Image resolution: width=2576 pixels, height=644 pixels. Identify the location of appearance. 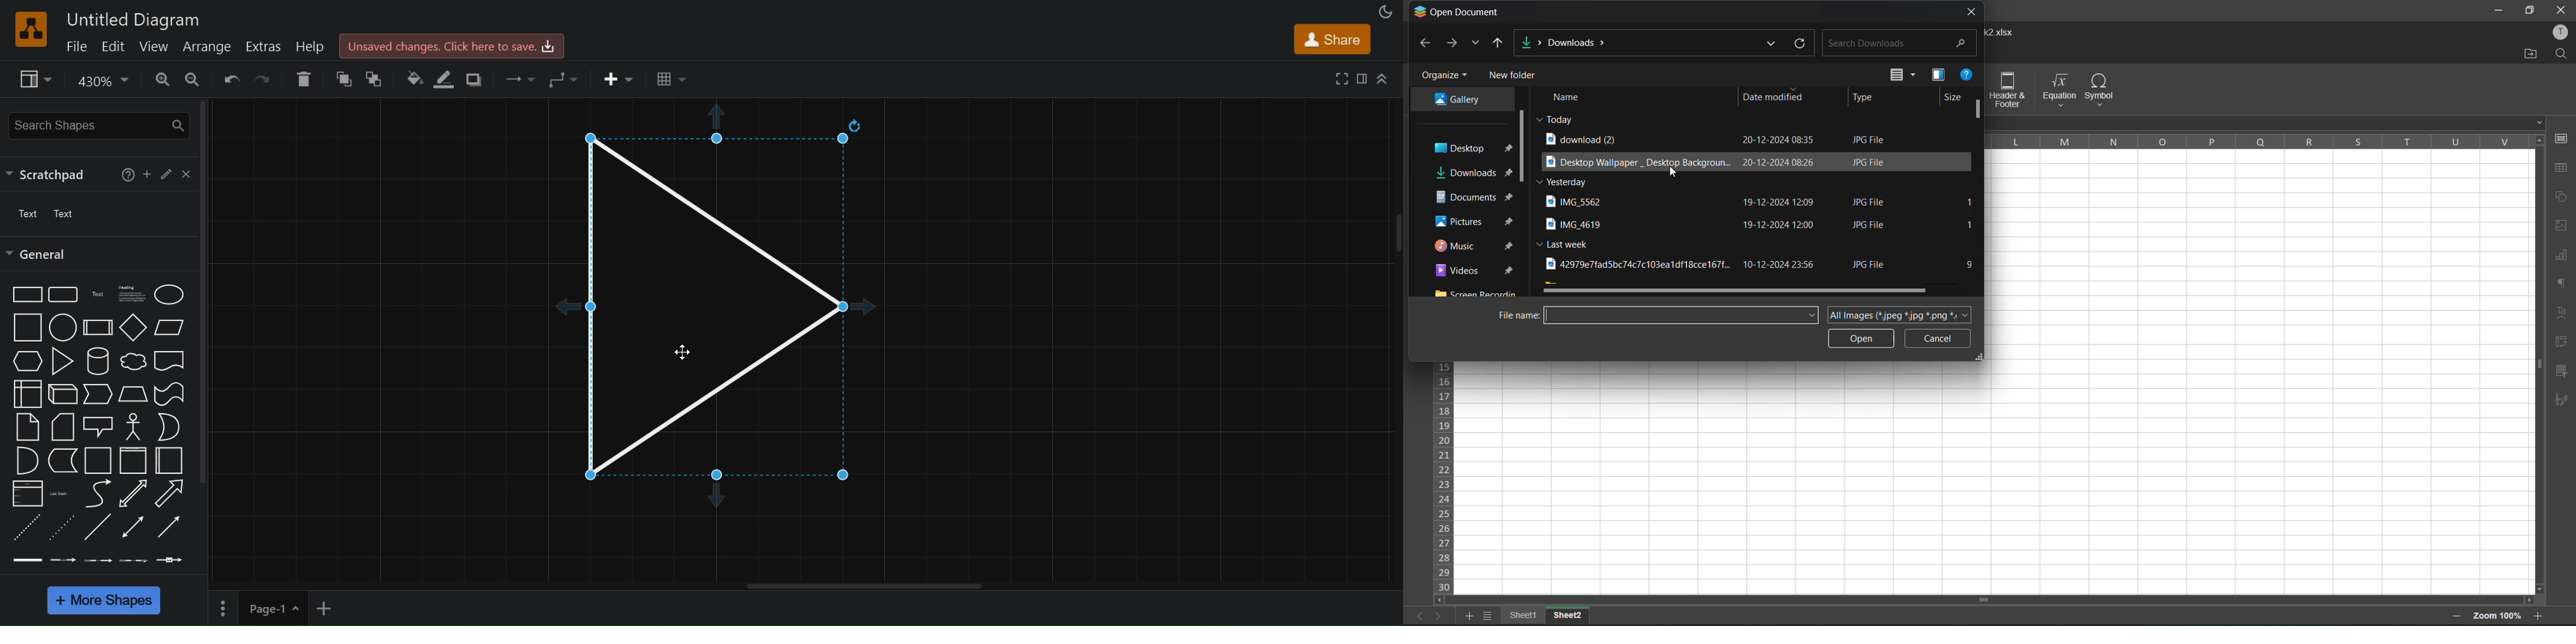
(1383, 11).